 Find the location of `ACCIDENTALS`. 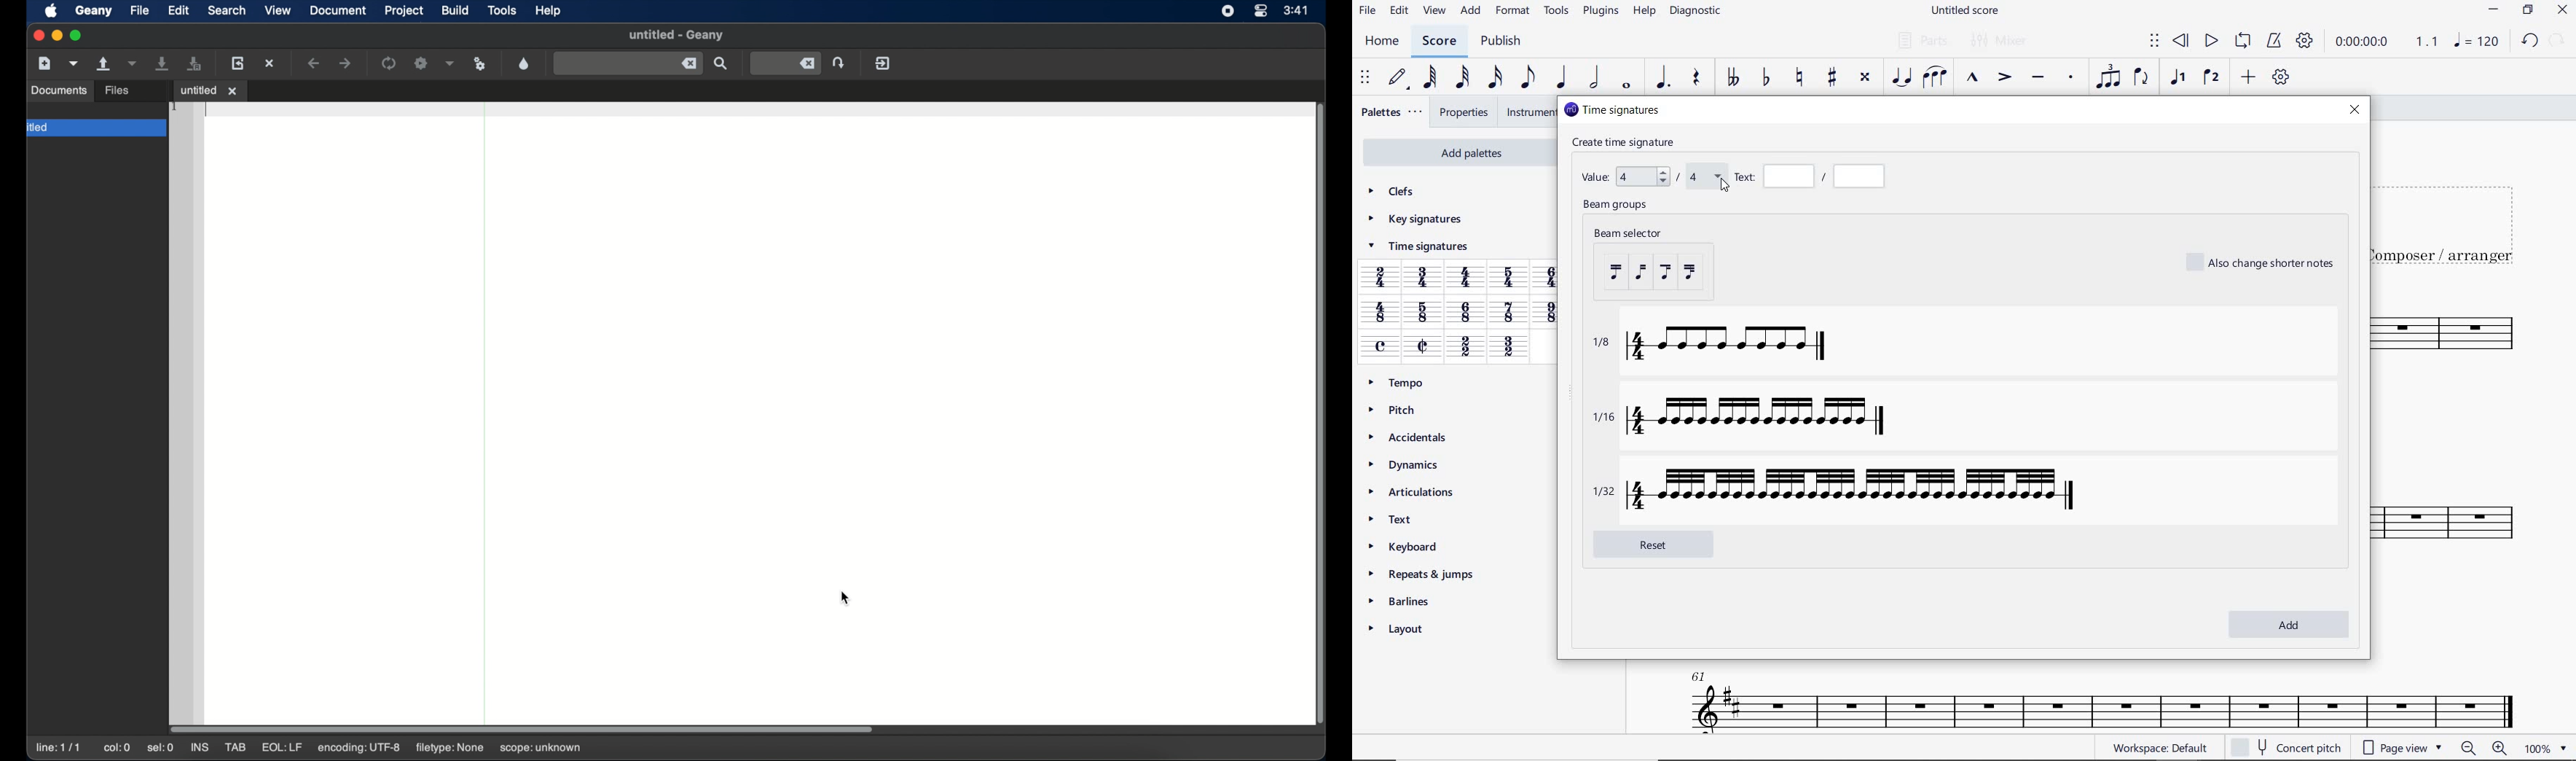

ACCIDENTALS is located at coordinates (1409, 435).